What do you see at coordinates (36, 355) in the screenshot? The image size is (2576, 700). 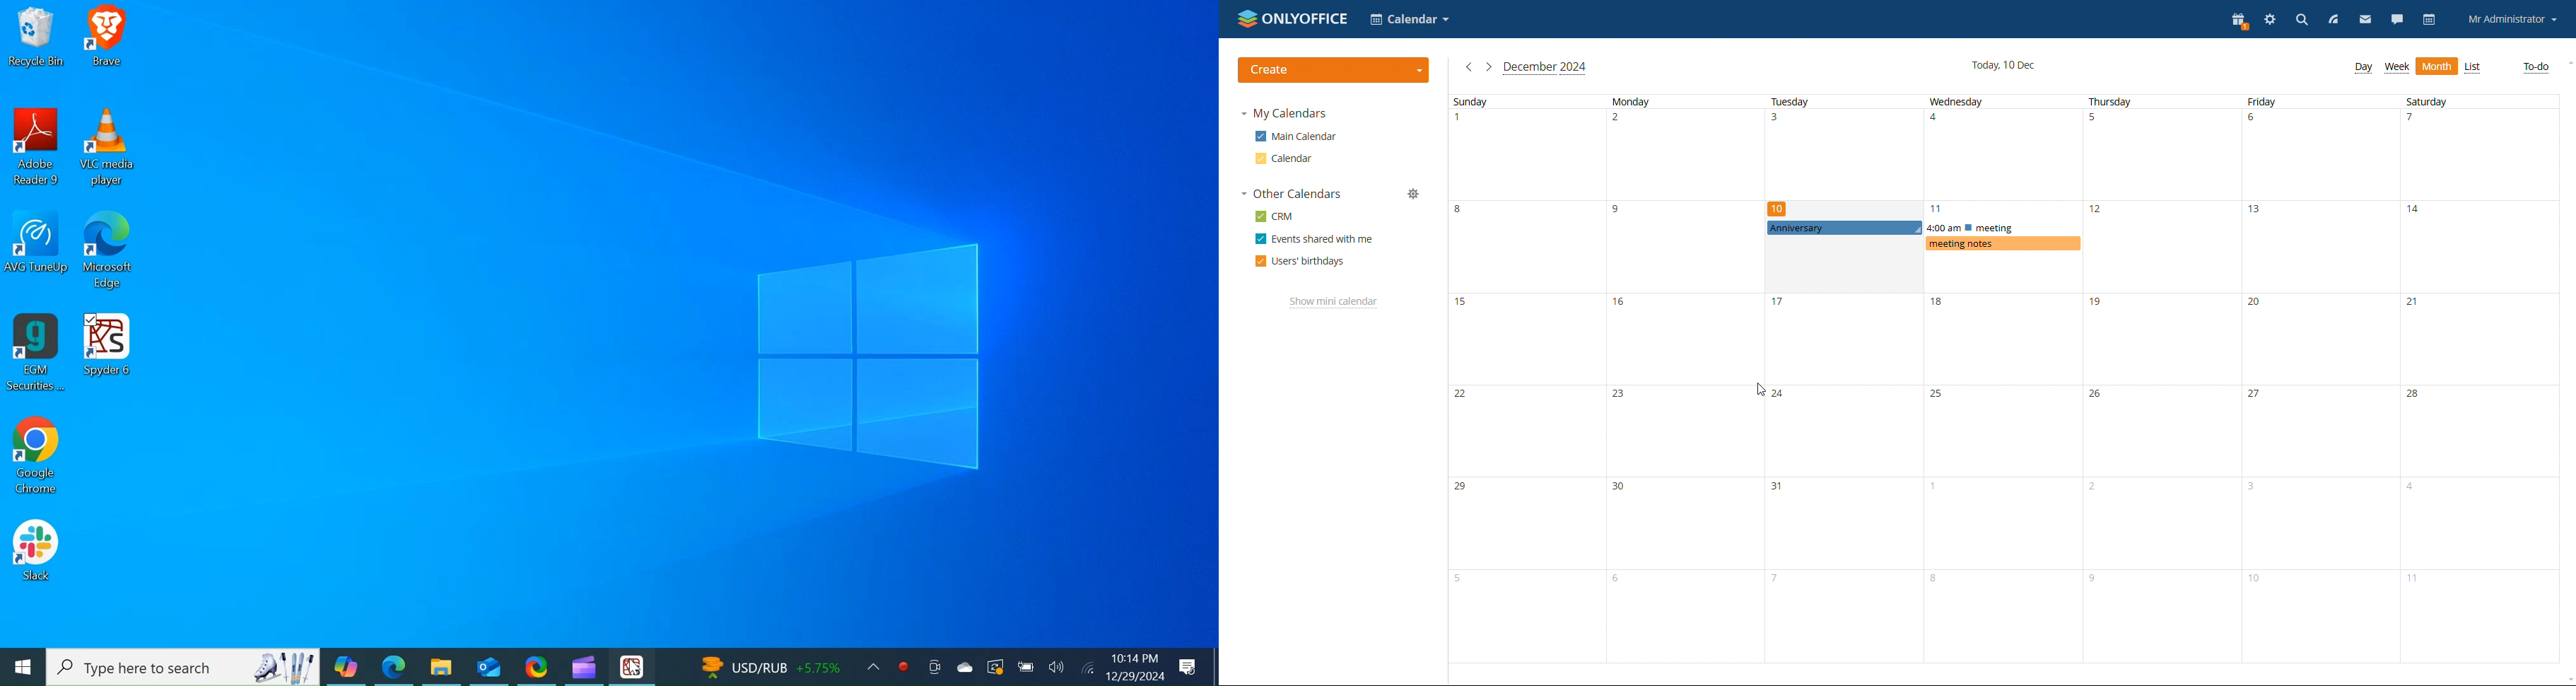 I see `EGM Securities Desktop Icon` at bounding box center [36, 355].